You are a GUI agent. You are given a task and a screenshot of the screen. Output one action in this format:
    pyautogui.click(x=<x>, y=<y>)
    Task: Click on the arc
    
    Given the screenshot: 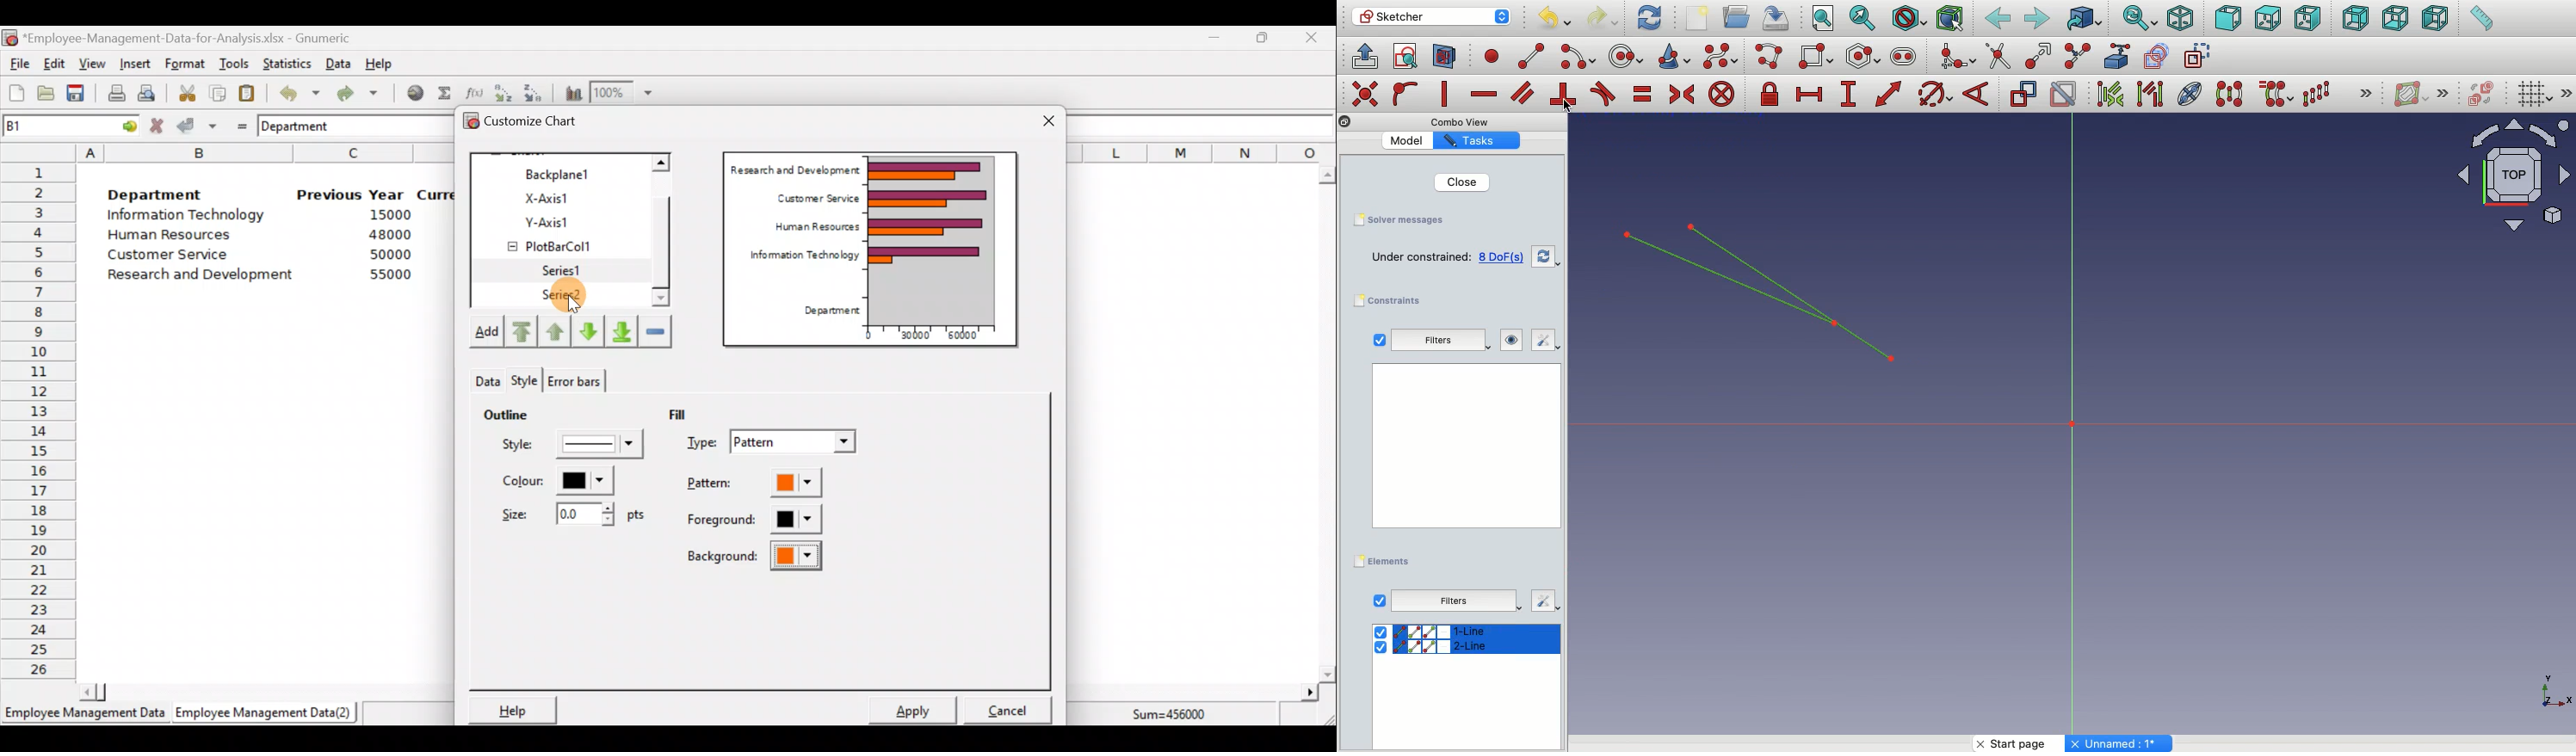 What is the action you would take?
    pyautogui.click(x=1578, y=57)
    